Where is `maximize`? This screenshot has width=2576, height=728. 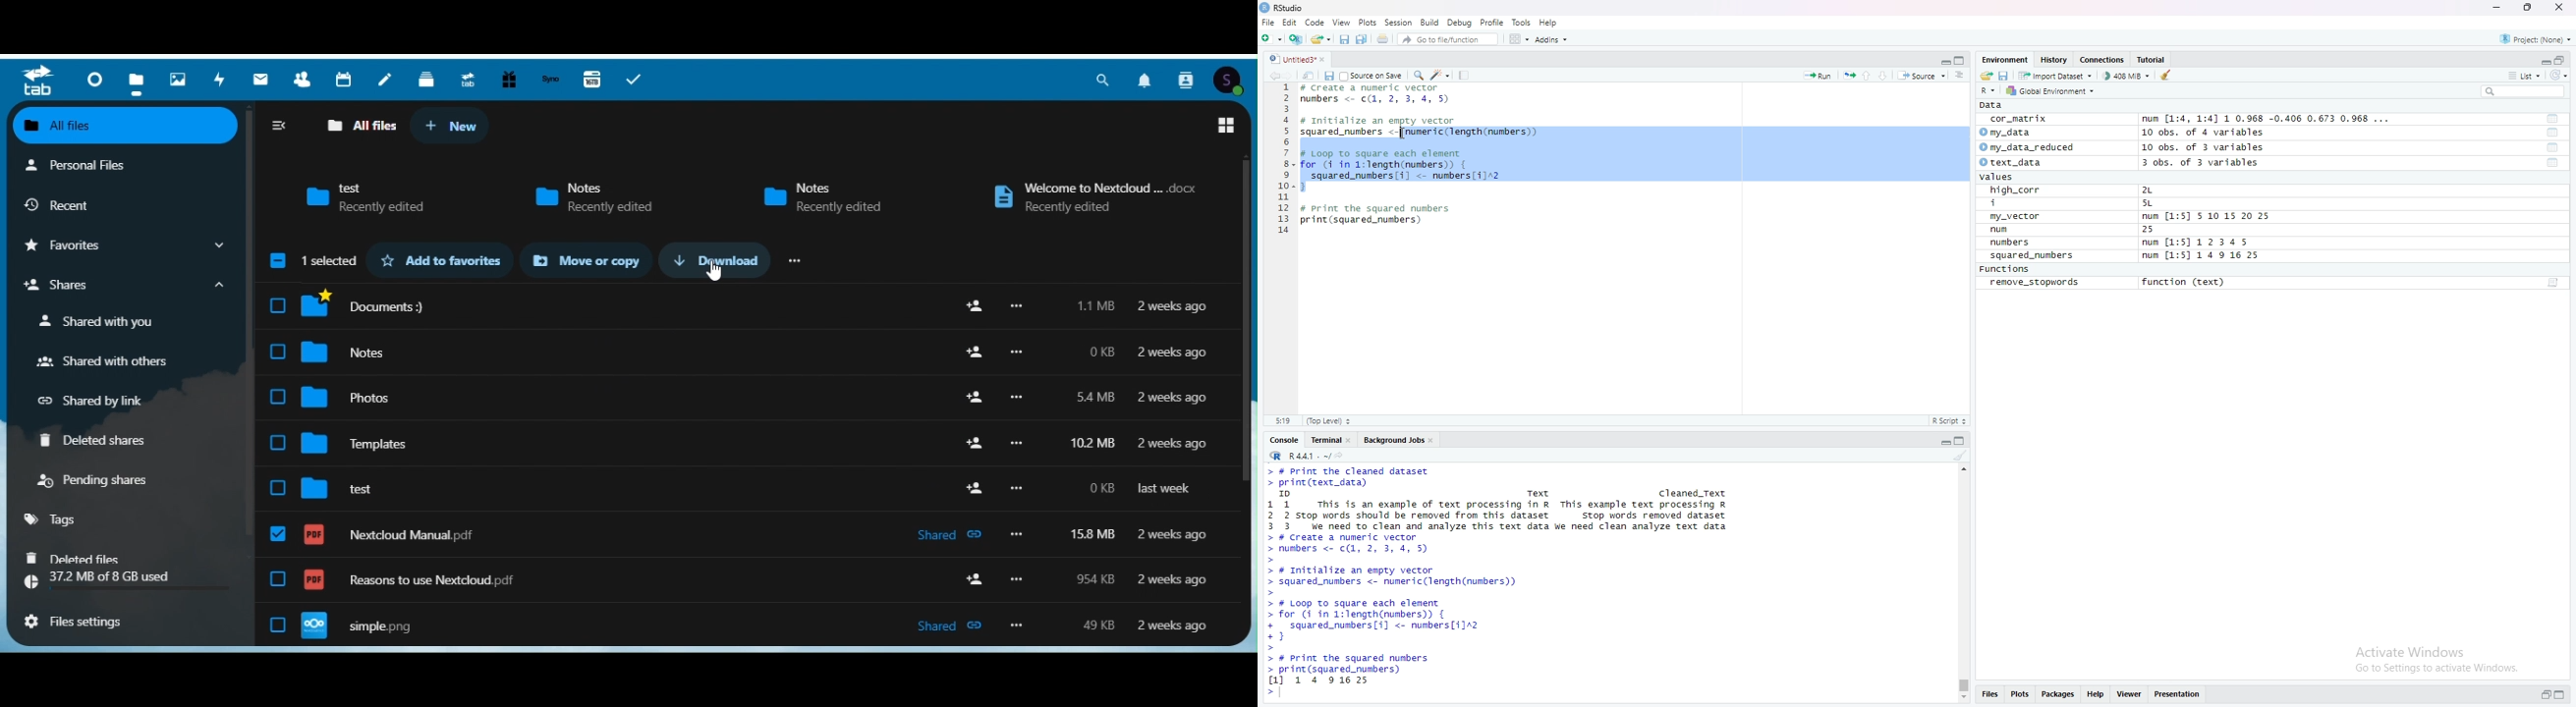
maximize is located at coordinates (2529, 8).